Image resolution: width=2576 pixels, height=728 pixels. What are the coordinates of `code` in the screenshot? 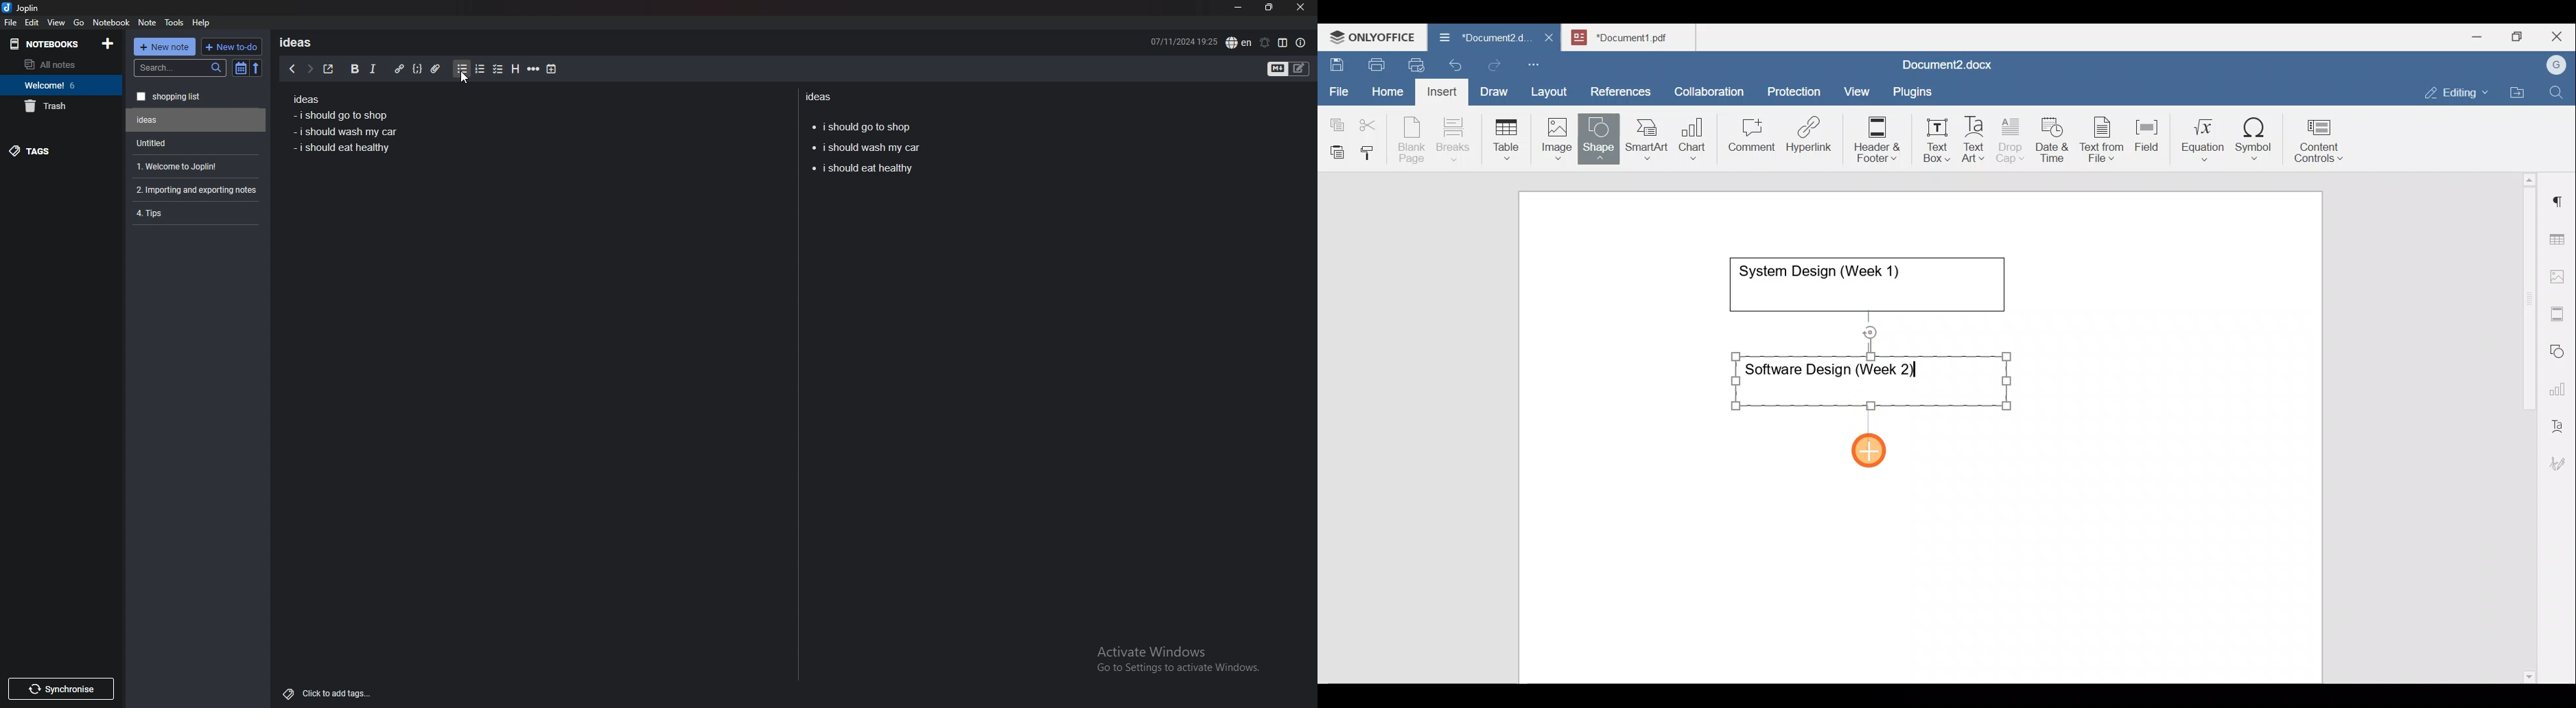 It's located at (417, 69).